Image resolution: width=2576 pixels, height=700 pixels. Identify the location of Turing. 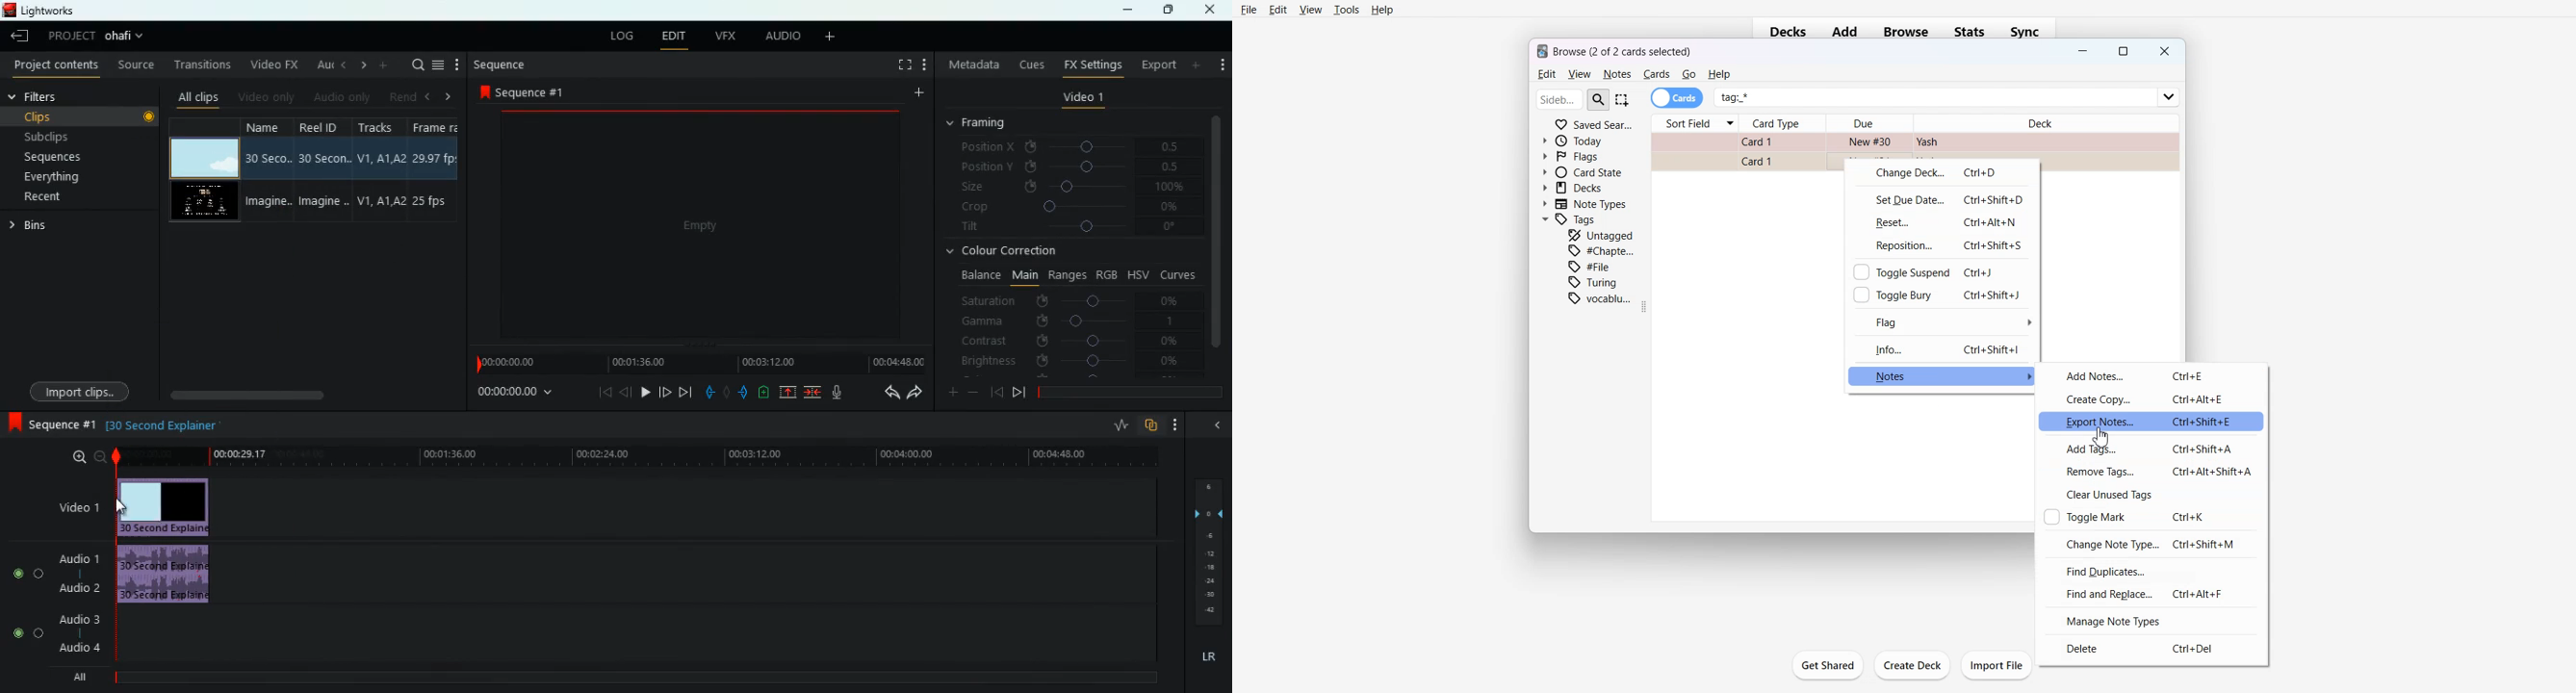
(1593, 282).